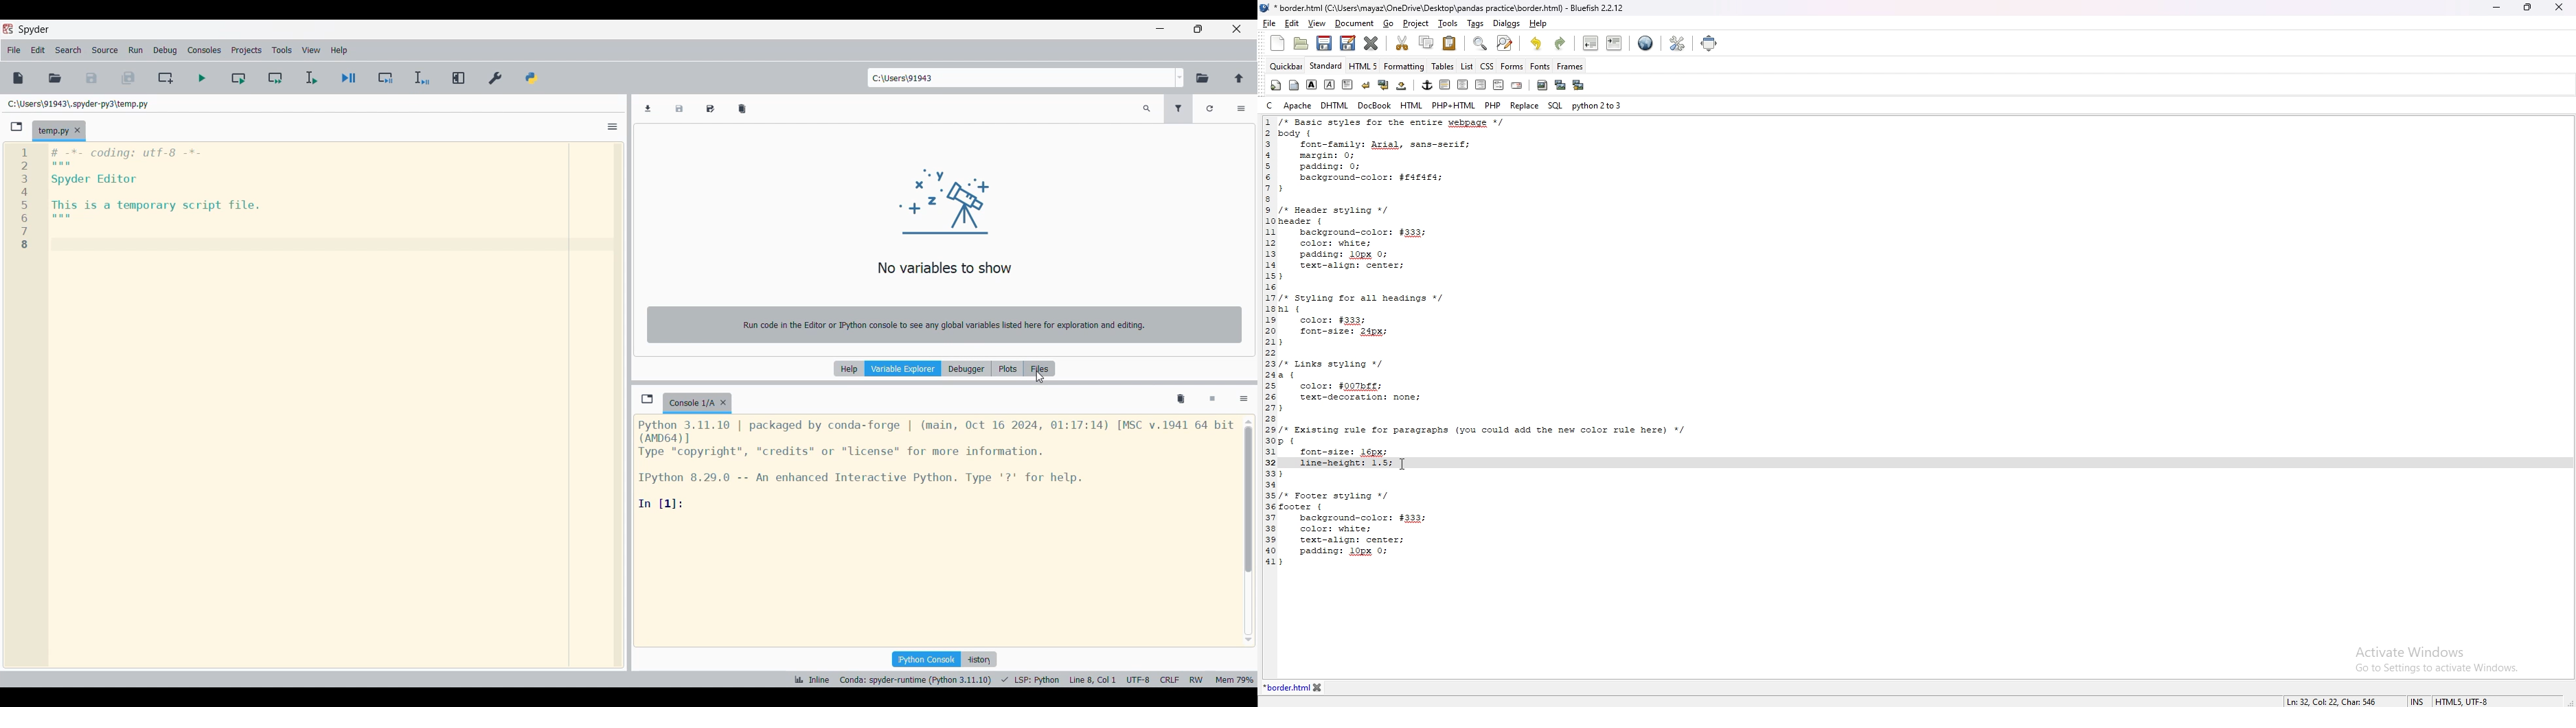  Describe the element at coordinates (903, 369) in the screenshot. I see `Variable explorer` at that location.